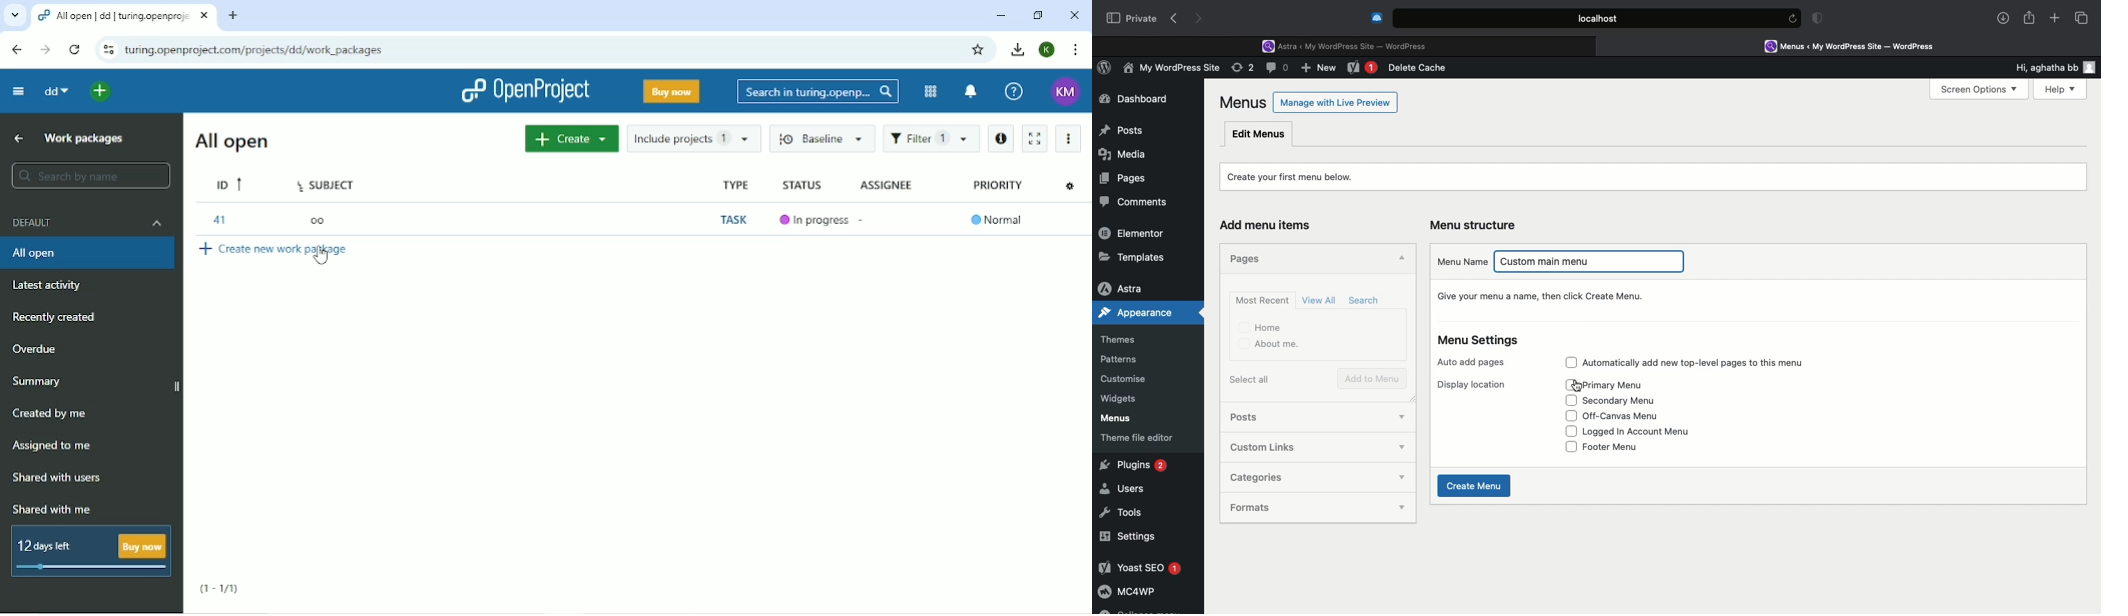 This screenshot has width=2128, height=616. Describe the element at coordinates (1139, 567) in the screenshot. I see `Yoast SEO 1` at that location.